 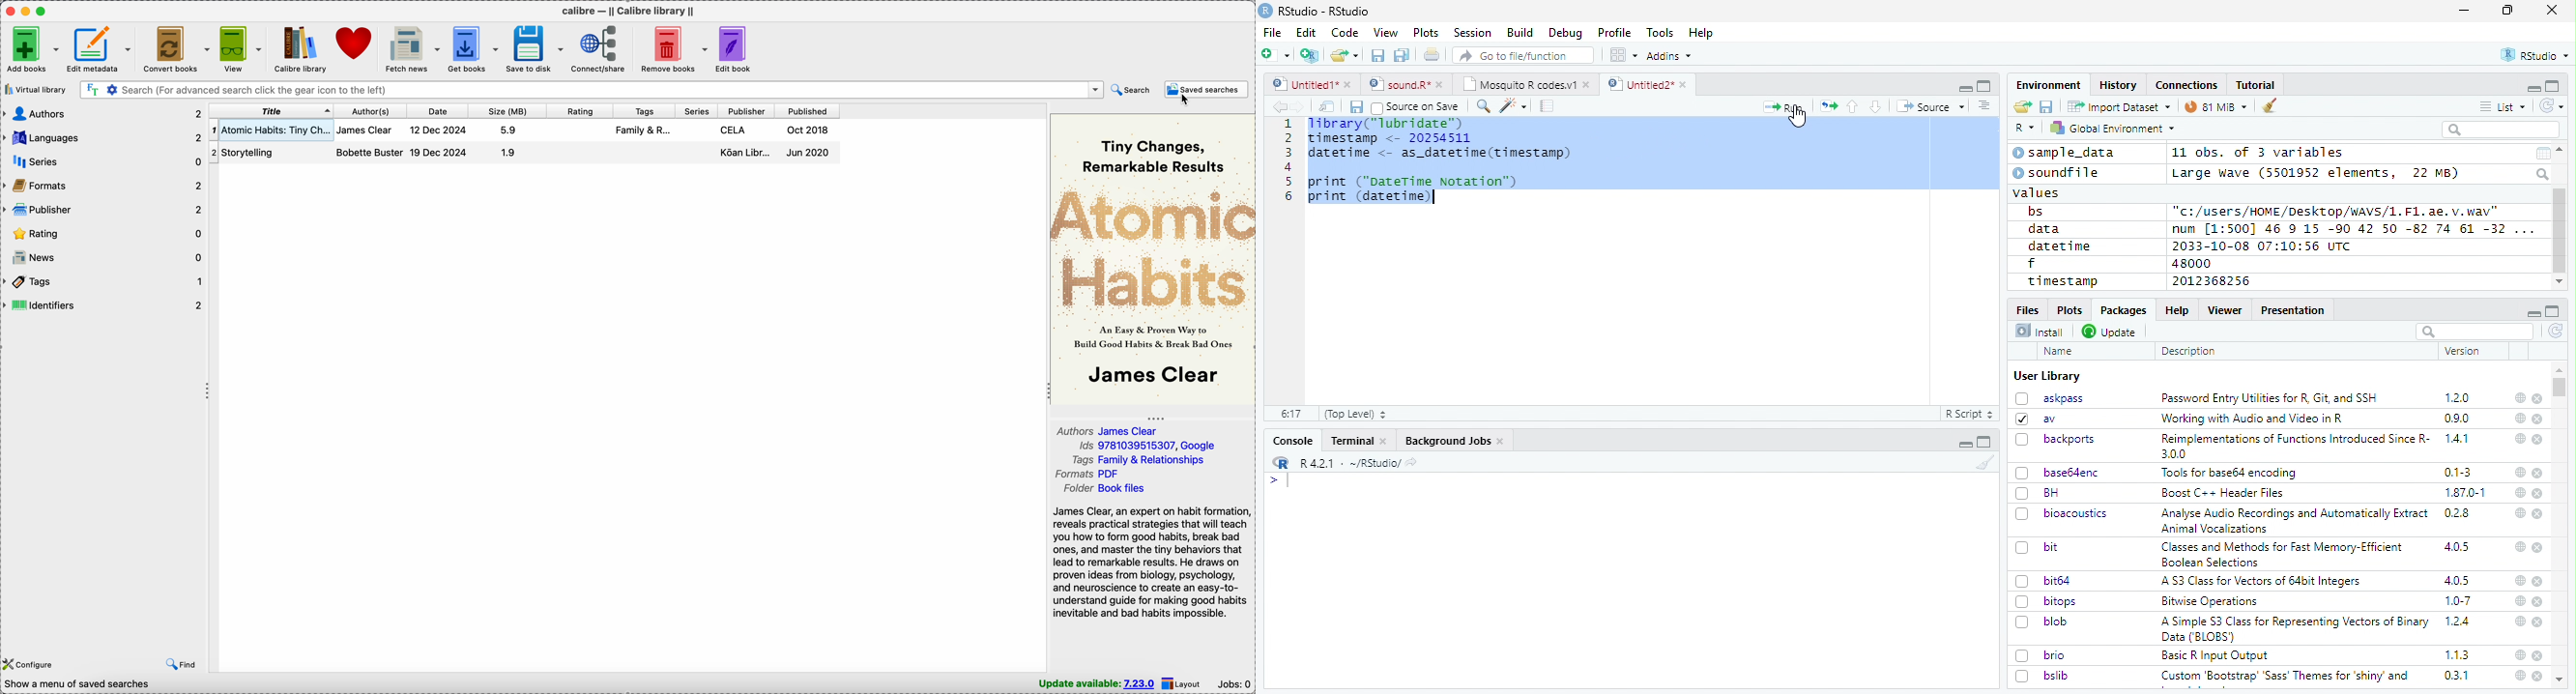 What do you see at coordinates (2047, 601) in the screenshot?
I see `bitops` at bounding box center [2047, 601].